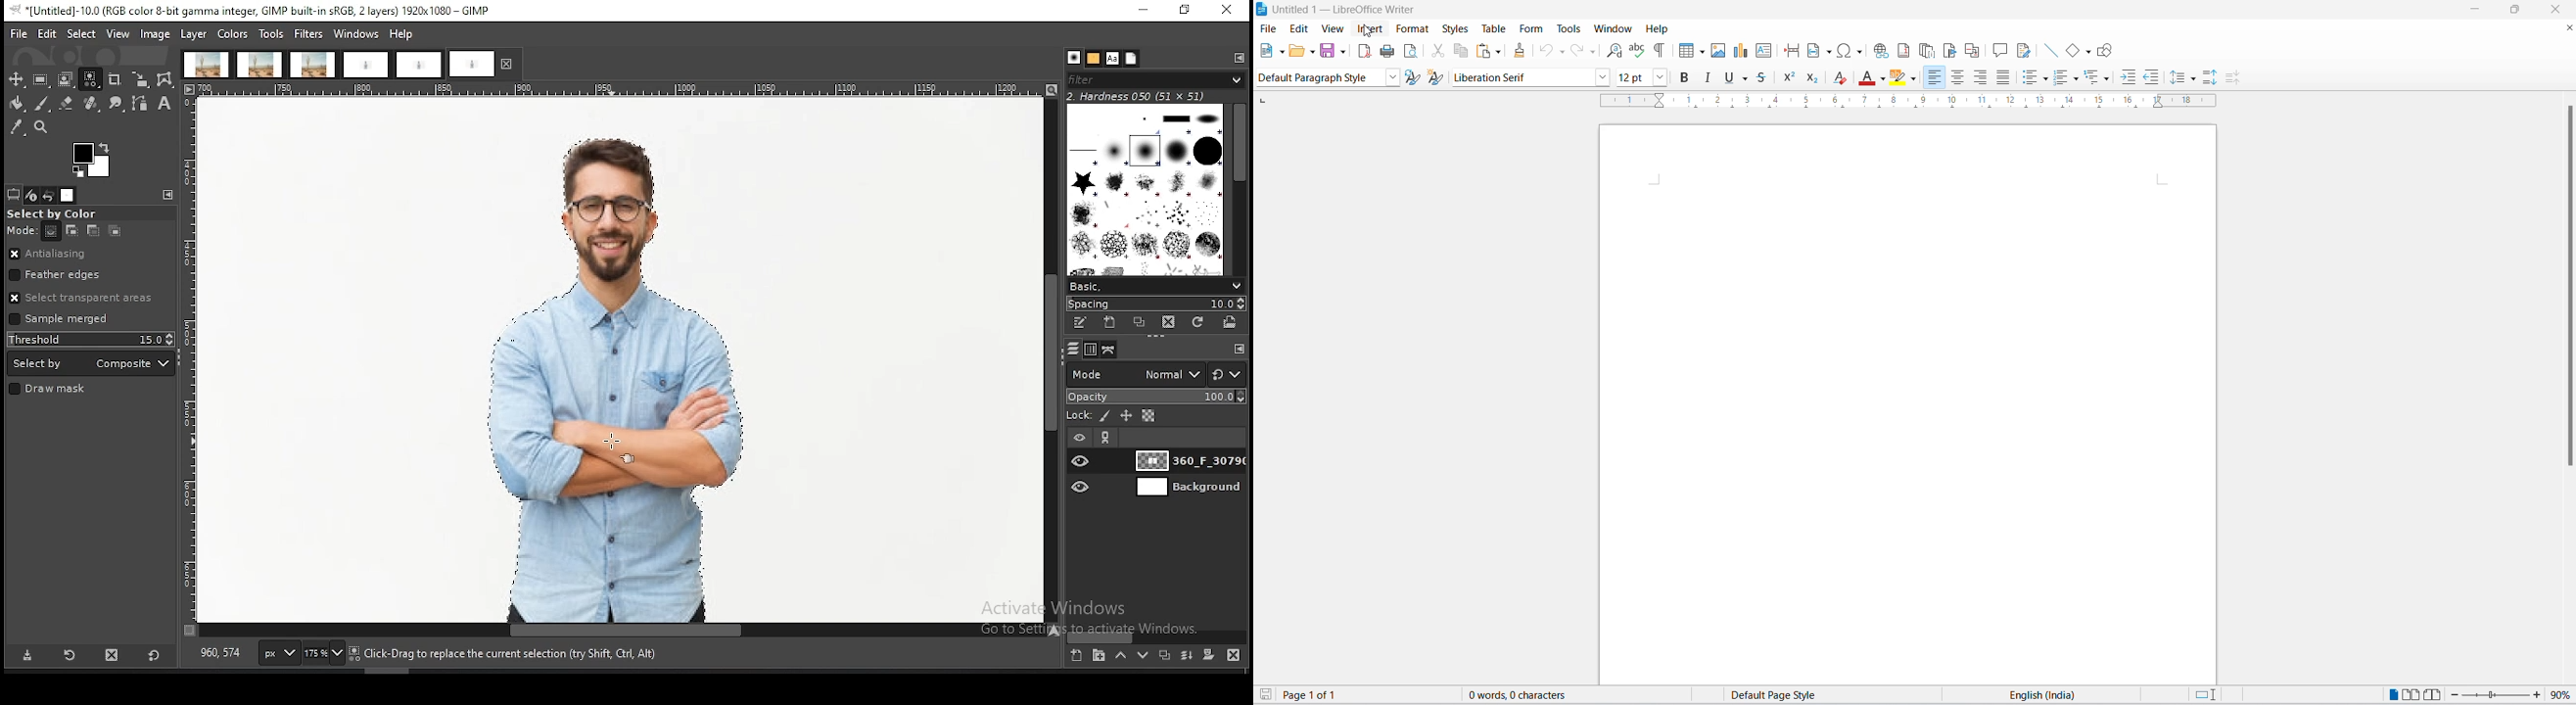 This screenshot has width=2576, height=728. Describe the element at coordinates (2559, 8) in the screenshot. I see `` at that location.